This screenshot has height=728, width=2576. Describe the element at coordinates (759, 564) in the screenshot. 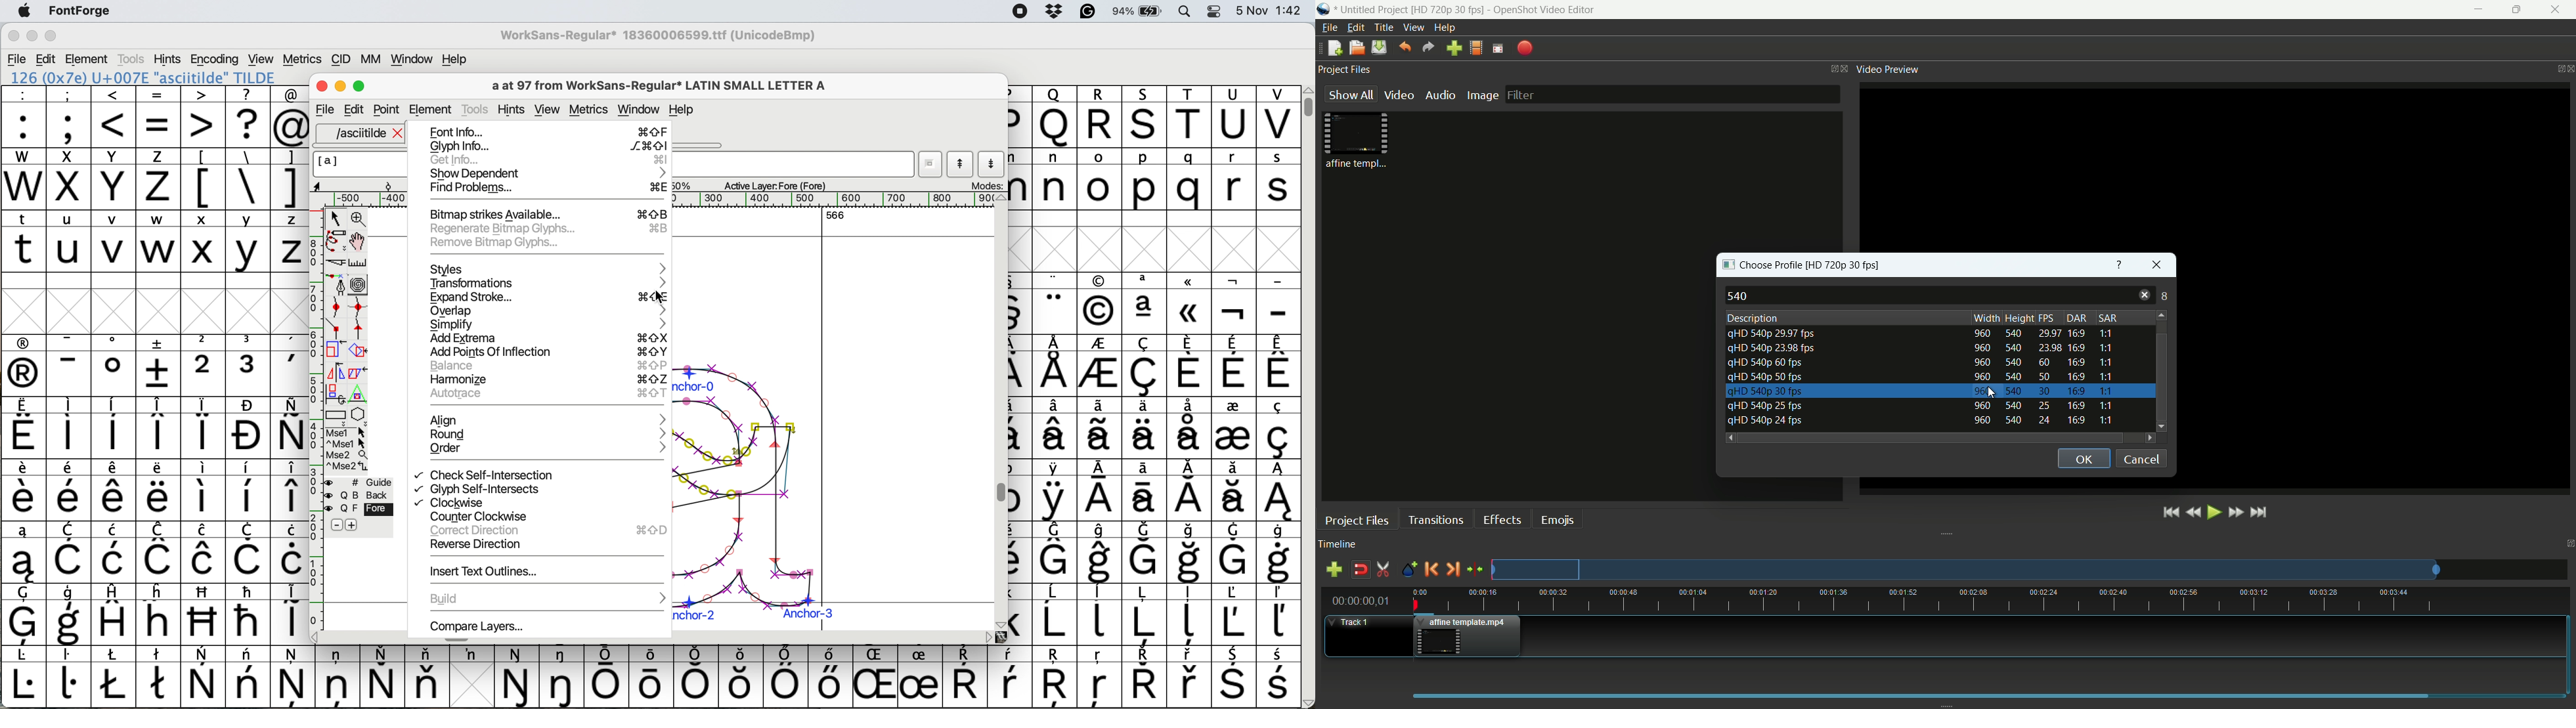

I see `a glyph` at that location.